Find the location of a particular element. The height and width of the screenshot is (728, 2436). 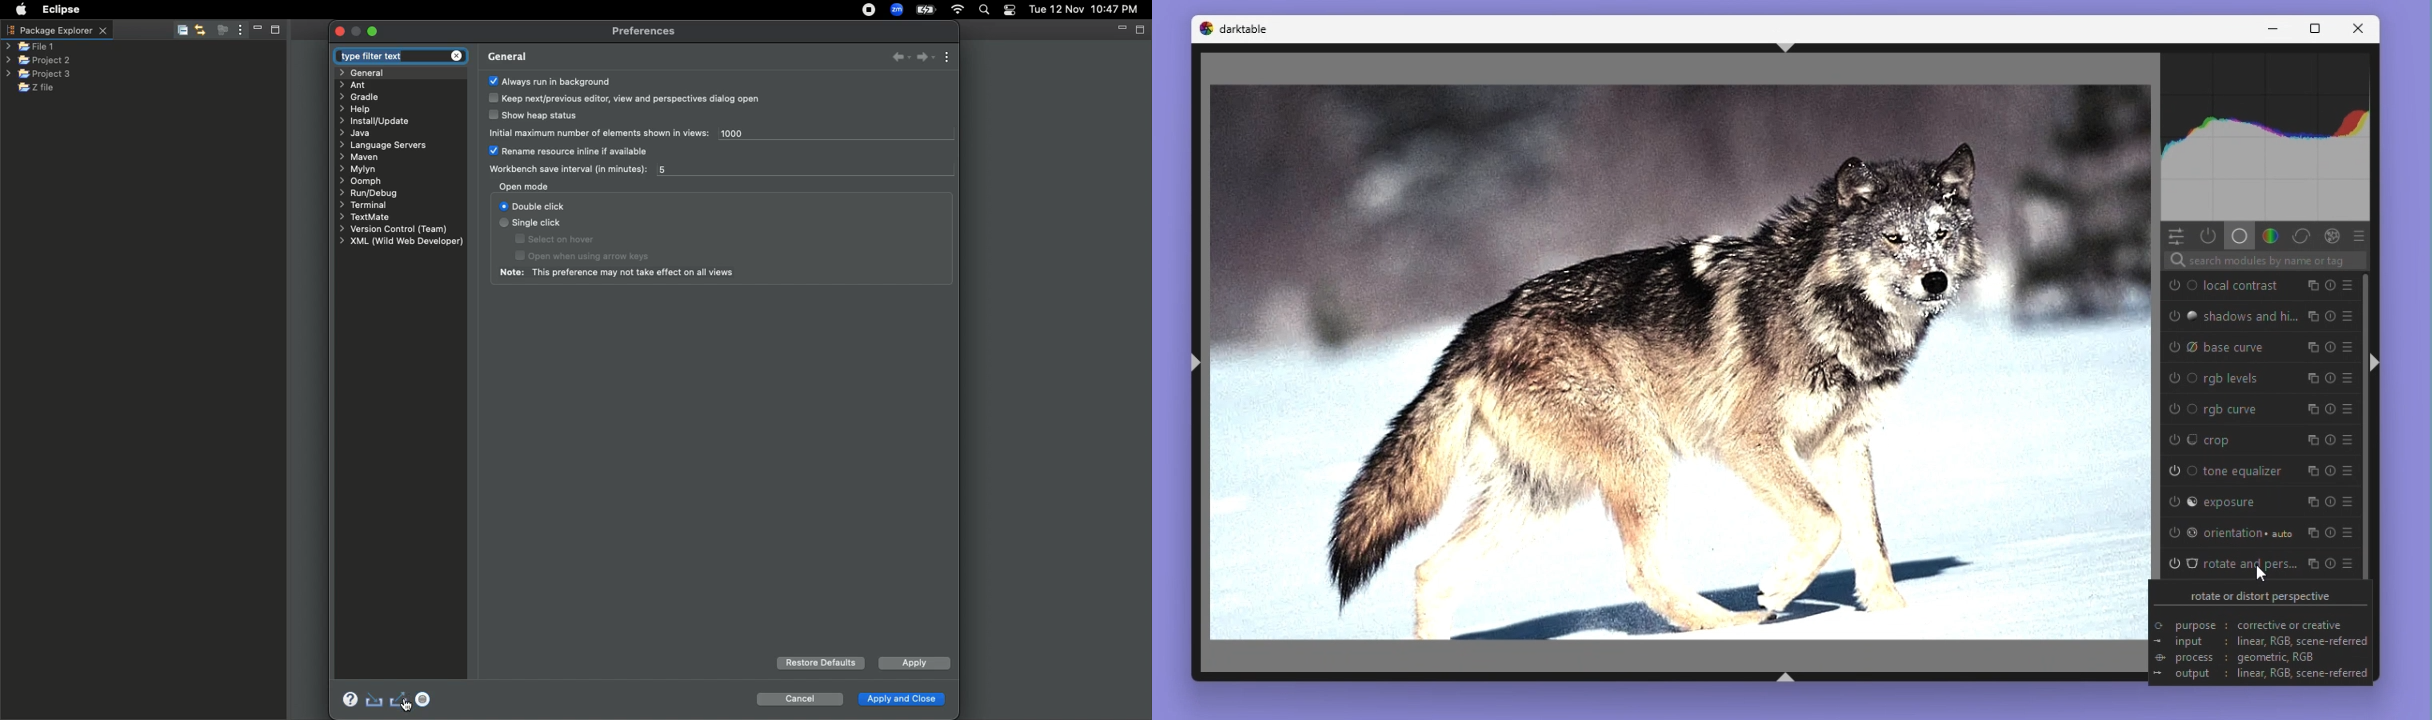

Initial maximum number of elements shown in views is located at coordinates (600, 132).